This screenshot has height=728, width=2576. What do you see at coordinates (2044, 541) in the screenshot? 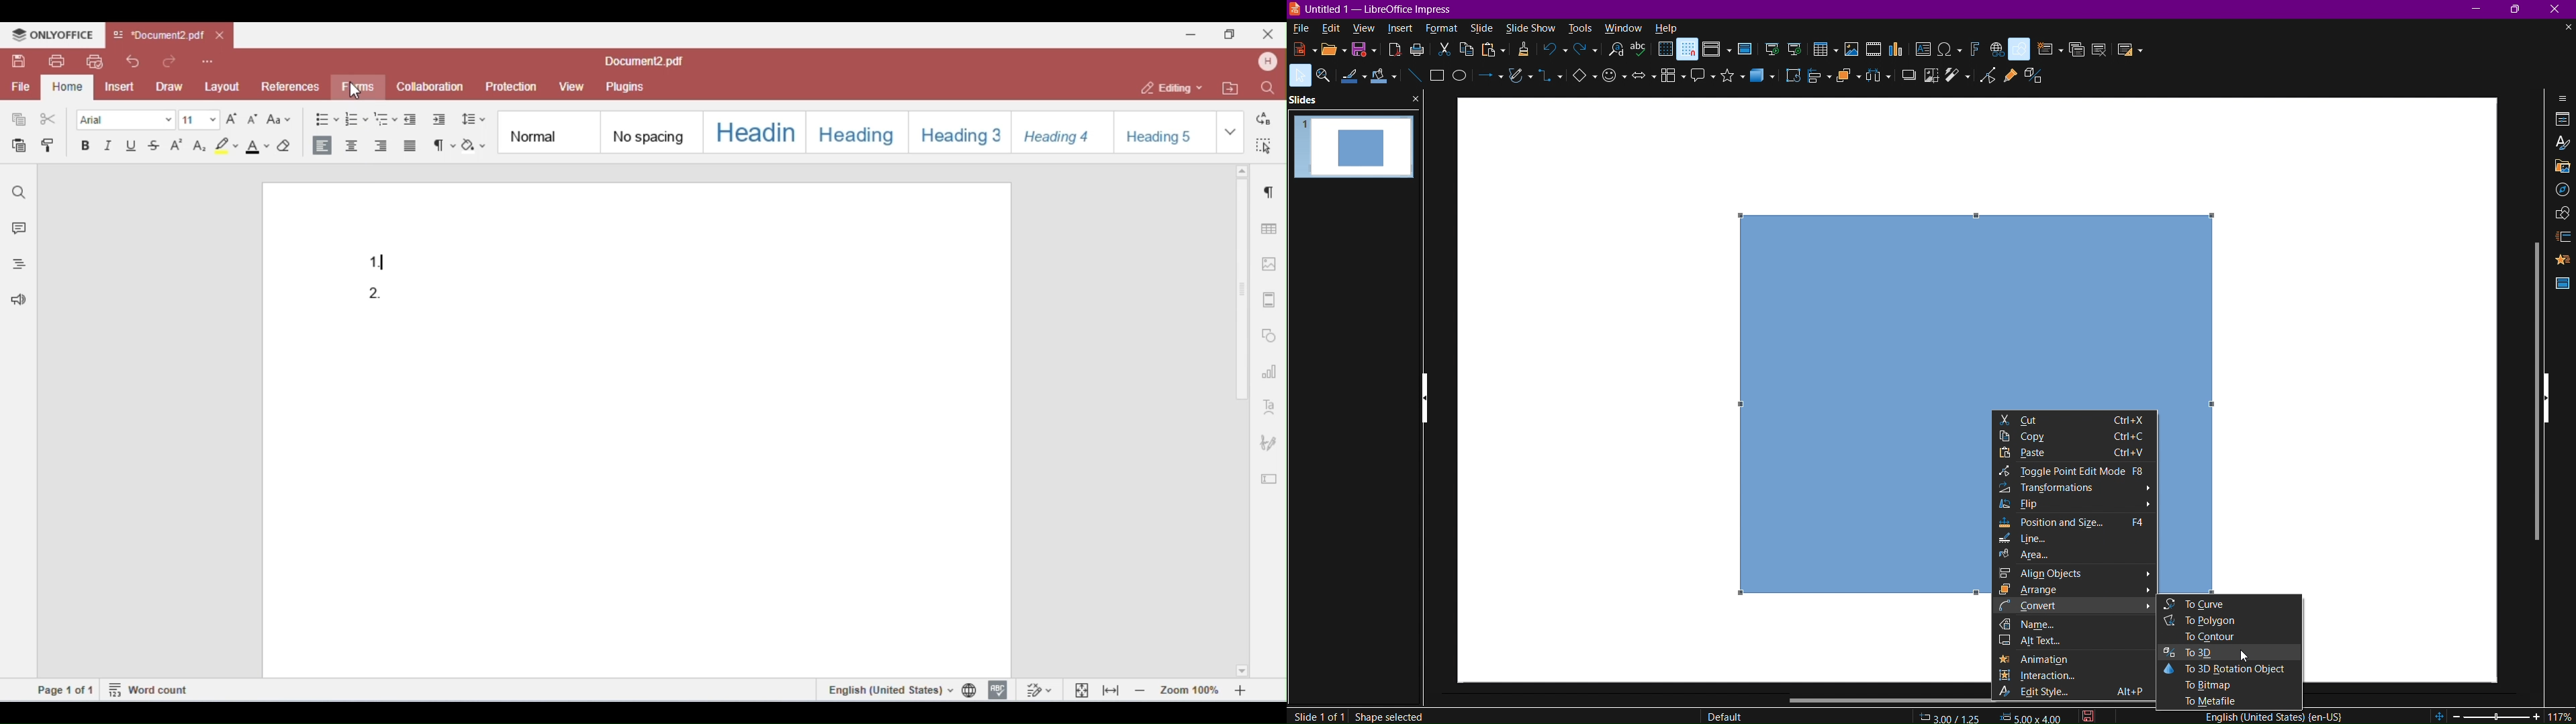
I see `Line` at bounding box center [2044, 541].